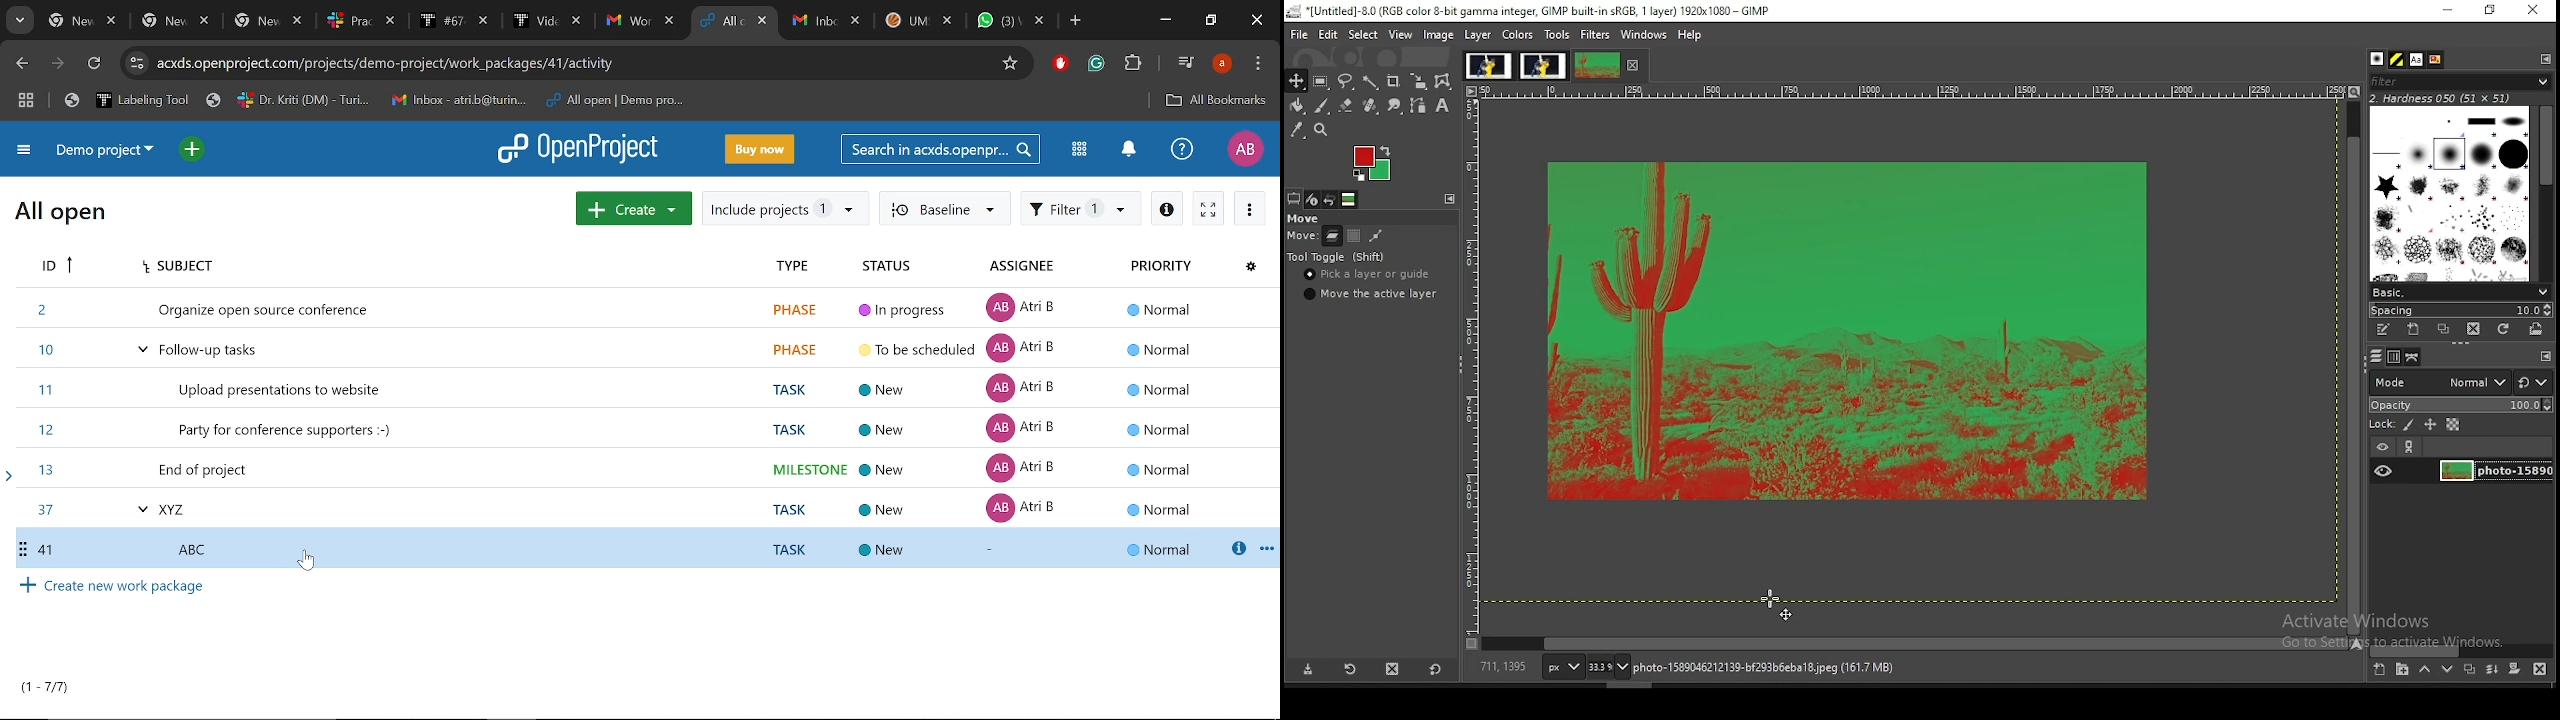 This screenshot has width=2576, height=728. Describe the element at coordinates (646, 547) in the screenshot. I see `Selected Task` at that location.